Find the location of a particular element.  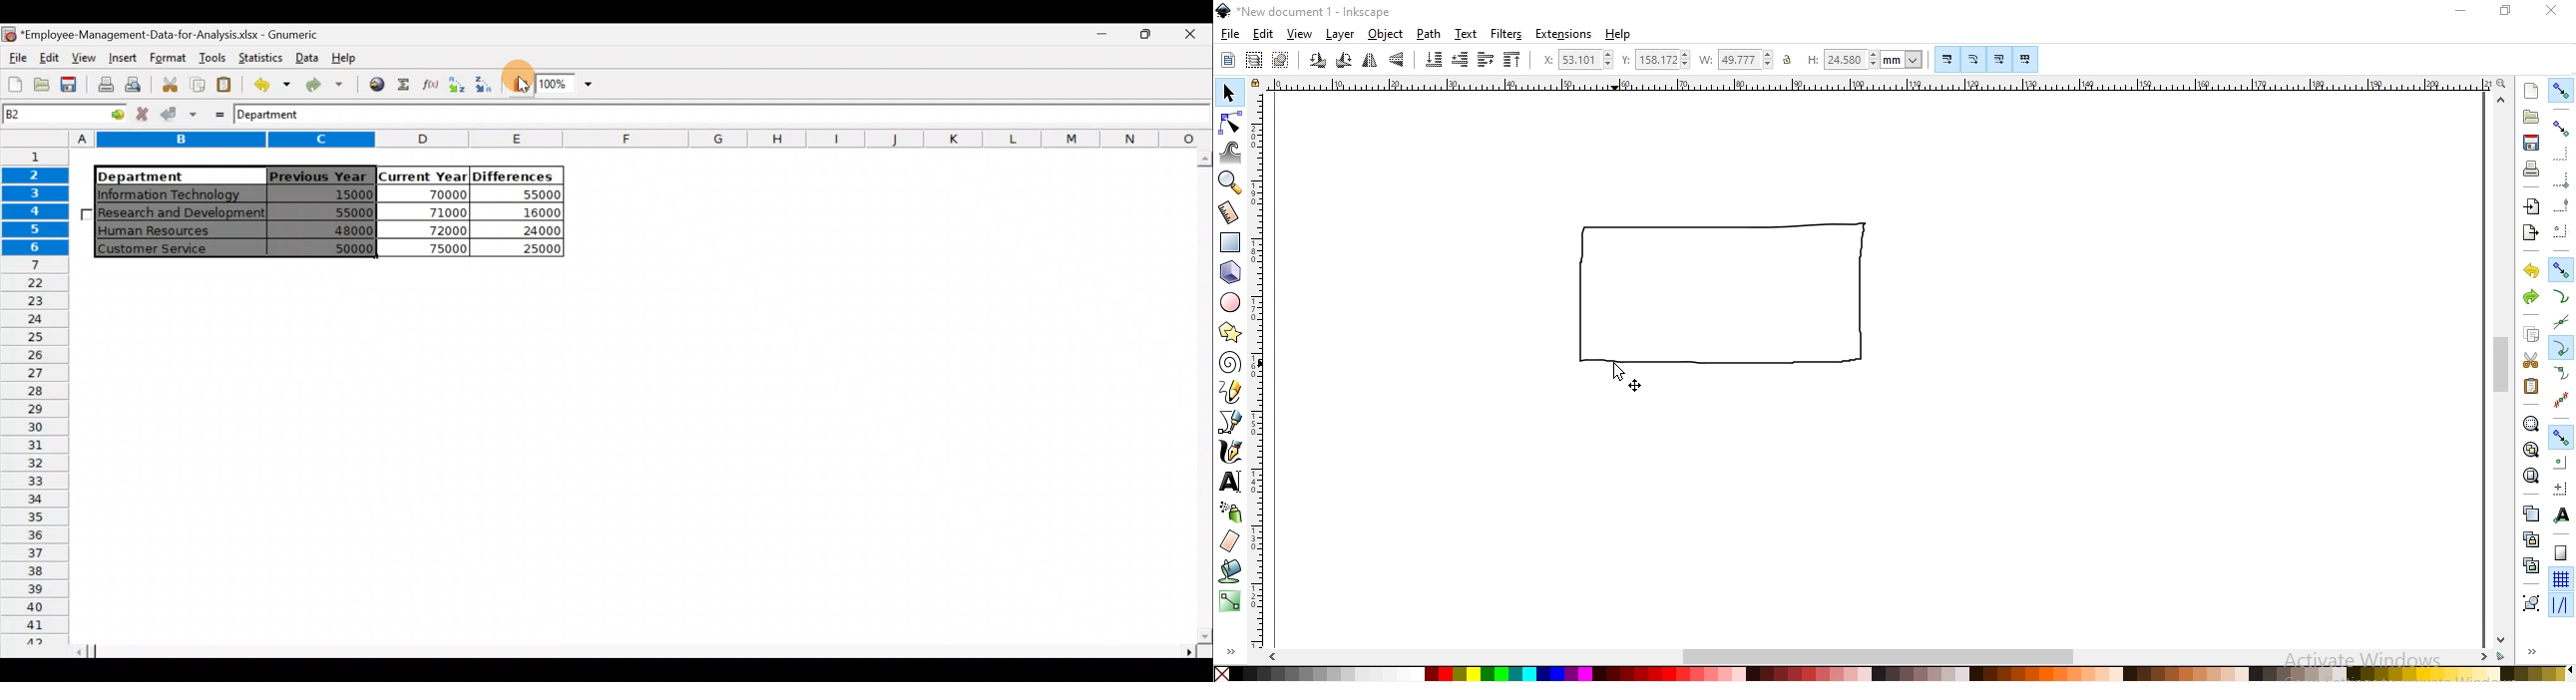

create circles, ellipses andarcs is located at coordinates (1231, 303).